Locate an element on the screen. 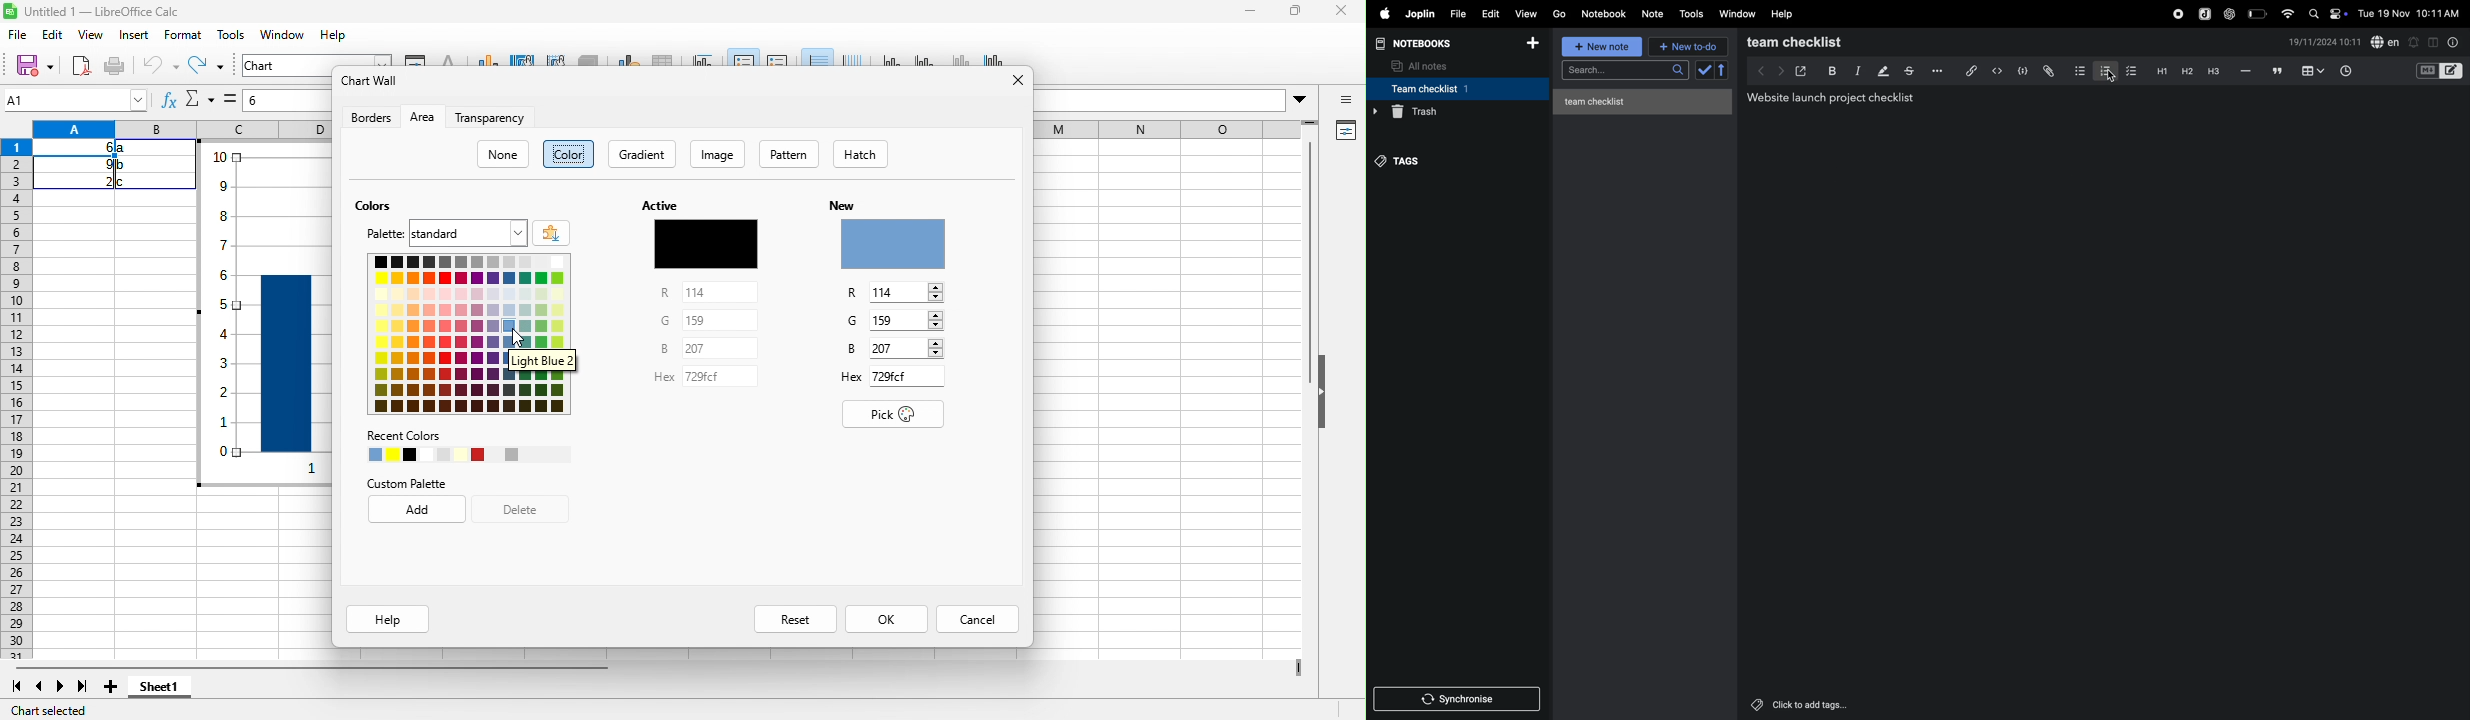 The height and width of the screenshot is (728, 2492). 114 is located at coordinates (700, 292).